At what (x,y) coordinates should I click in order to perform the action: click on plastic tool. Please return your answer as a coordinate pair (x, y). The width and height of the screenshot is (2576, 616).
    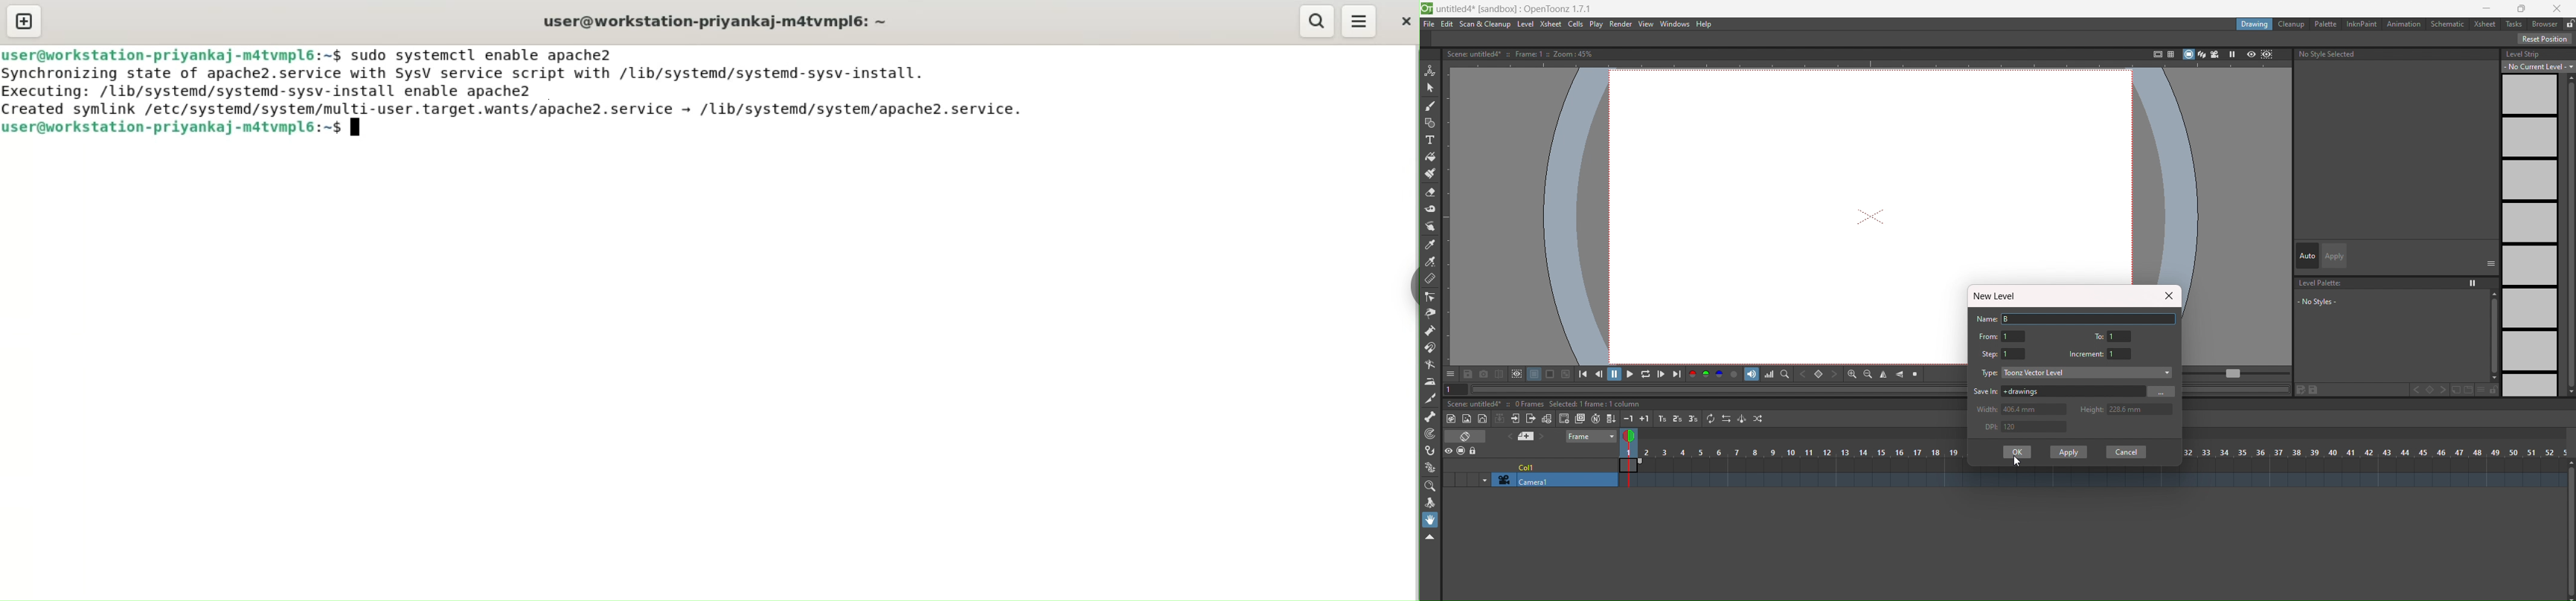
    Looking at the image, I should click on (1429, 468).